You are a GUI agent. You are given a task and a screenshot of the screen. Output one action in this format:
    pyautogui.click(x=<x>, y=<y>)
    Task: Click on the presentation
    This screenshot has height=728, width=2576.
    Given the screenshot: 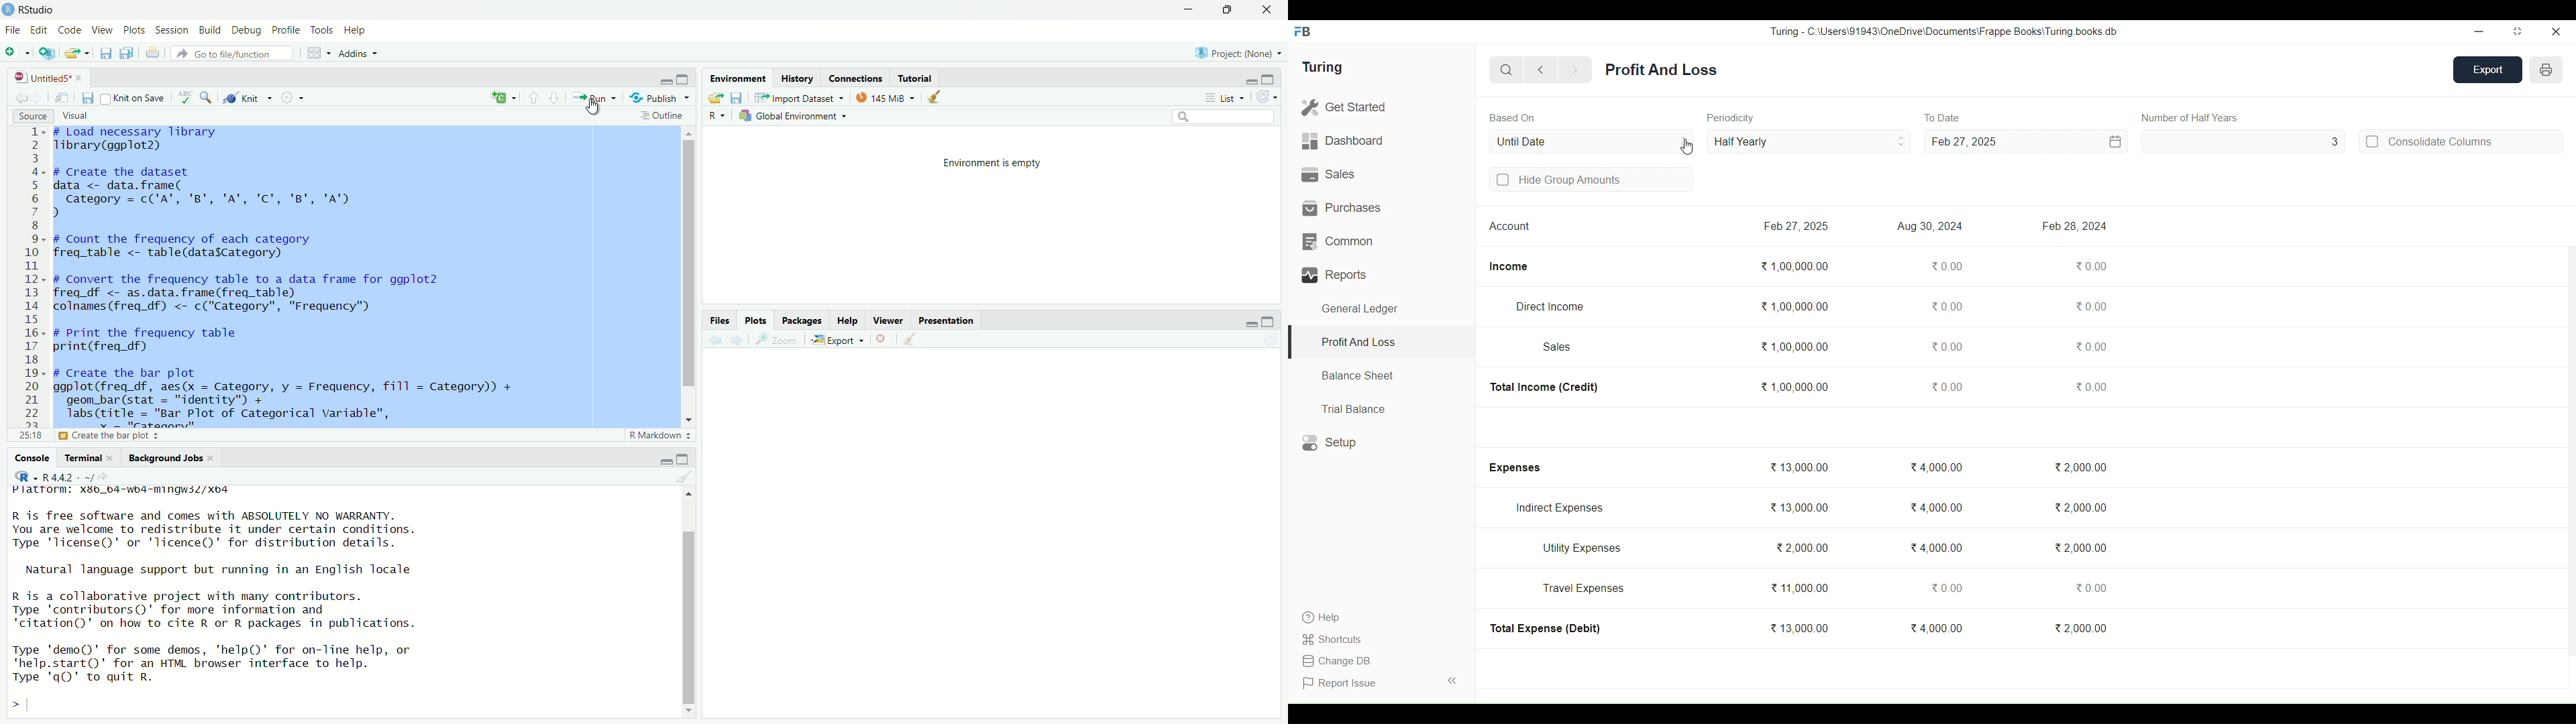 What is the action you would take?
    pyautogui.click(x=949, y=321)
    